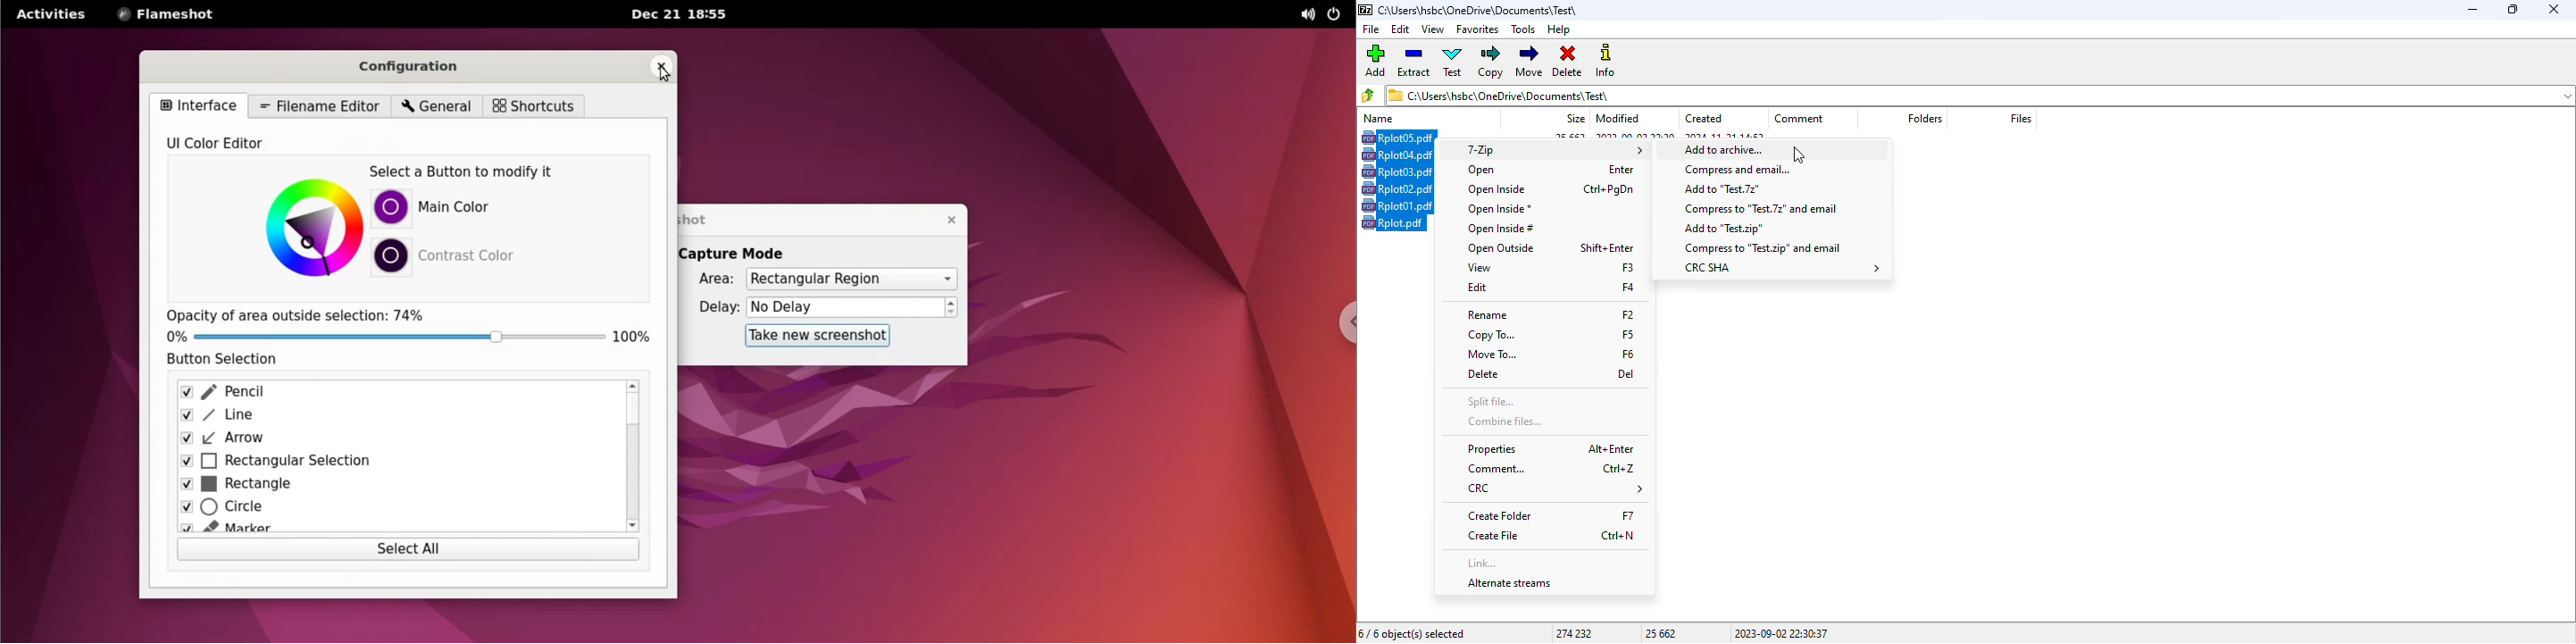 This screenshot has width=2576, height=644. What do you see at coordinates (1398, 205) in the screenshot?
I see `rplot01` at bounding box center [1398, 205].